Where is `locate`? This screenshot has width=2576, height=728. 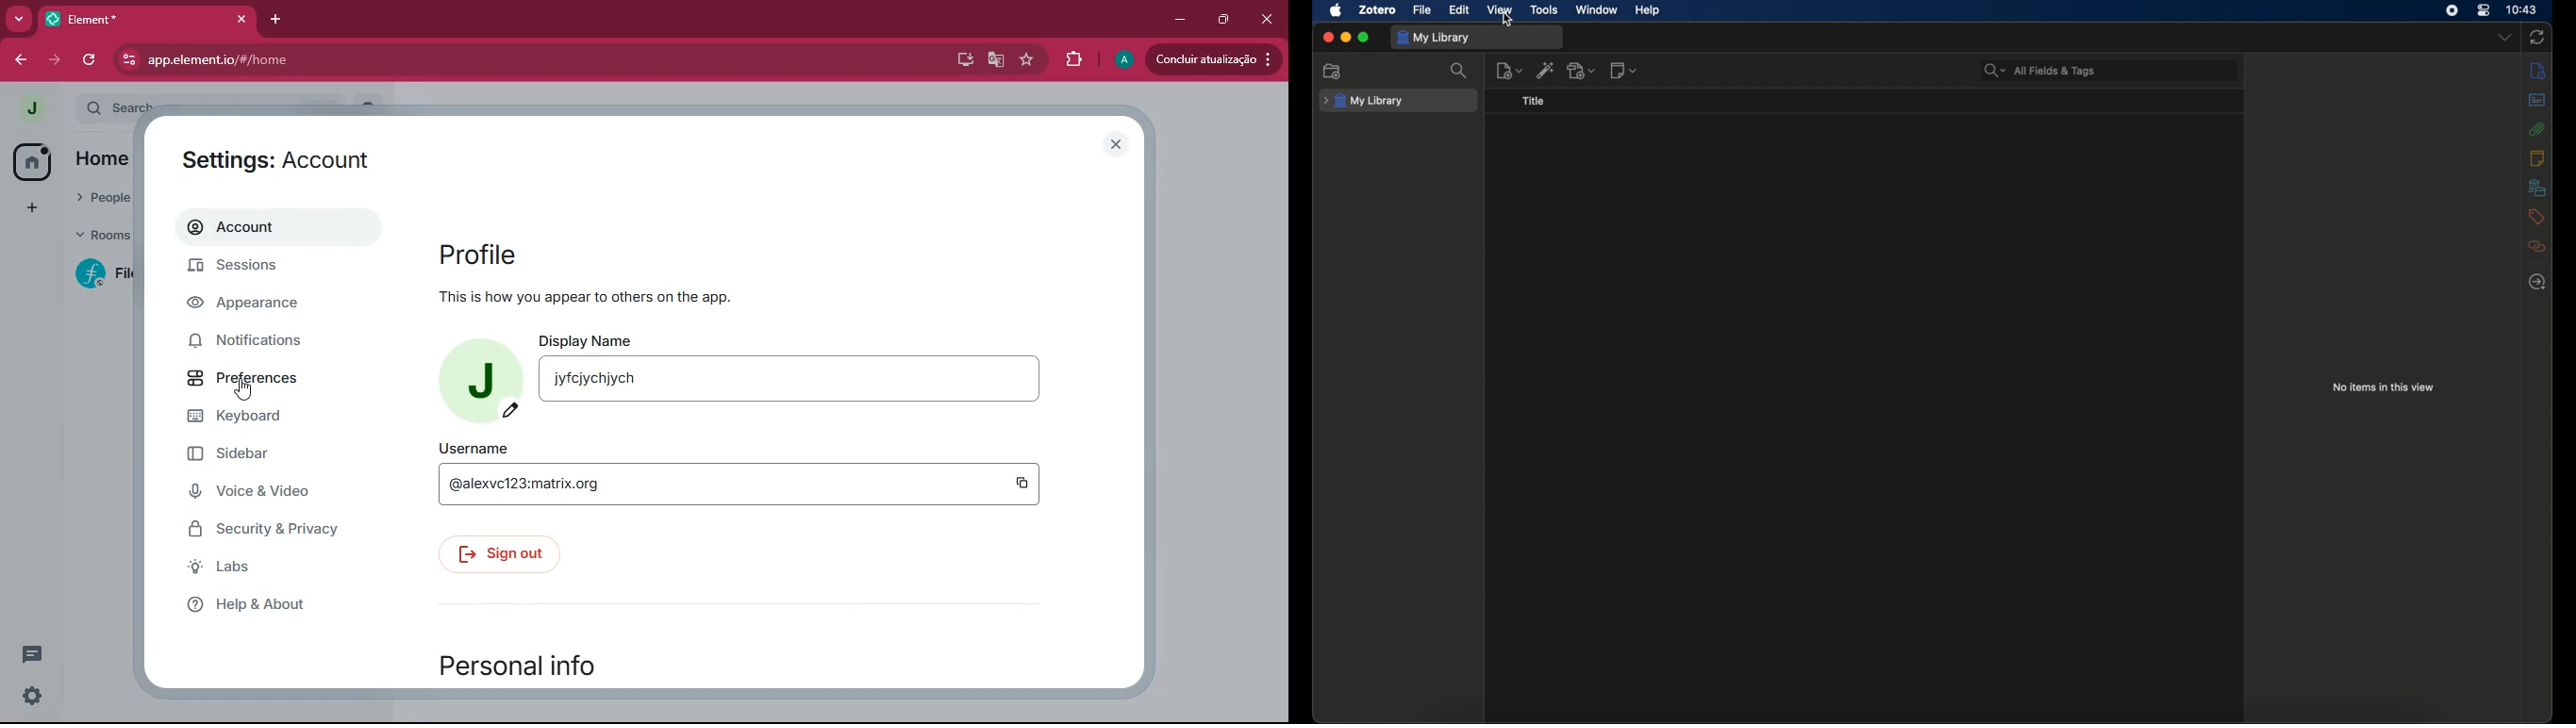
locate is located at coordinates (2537, 282).